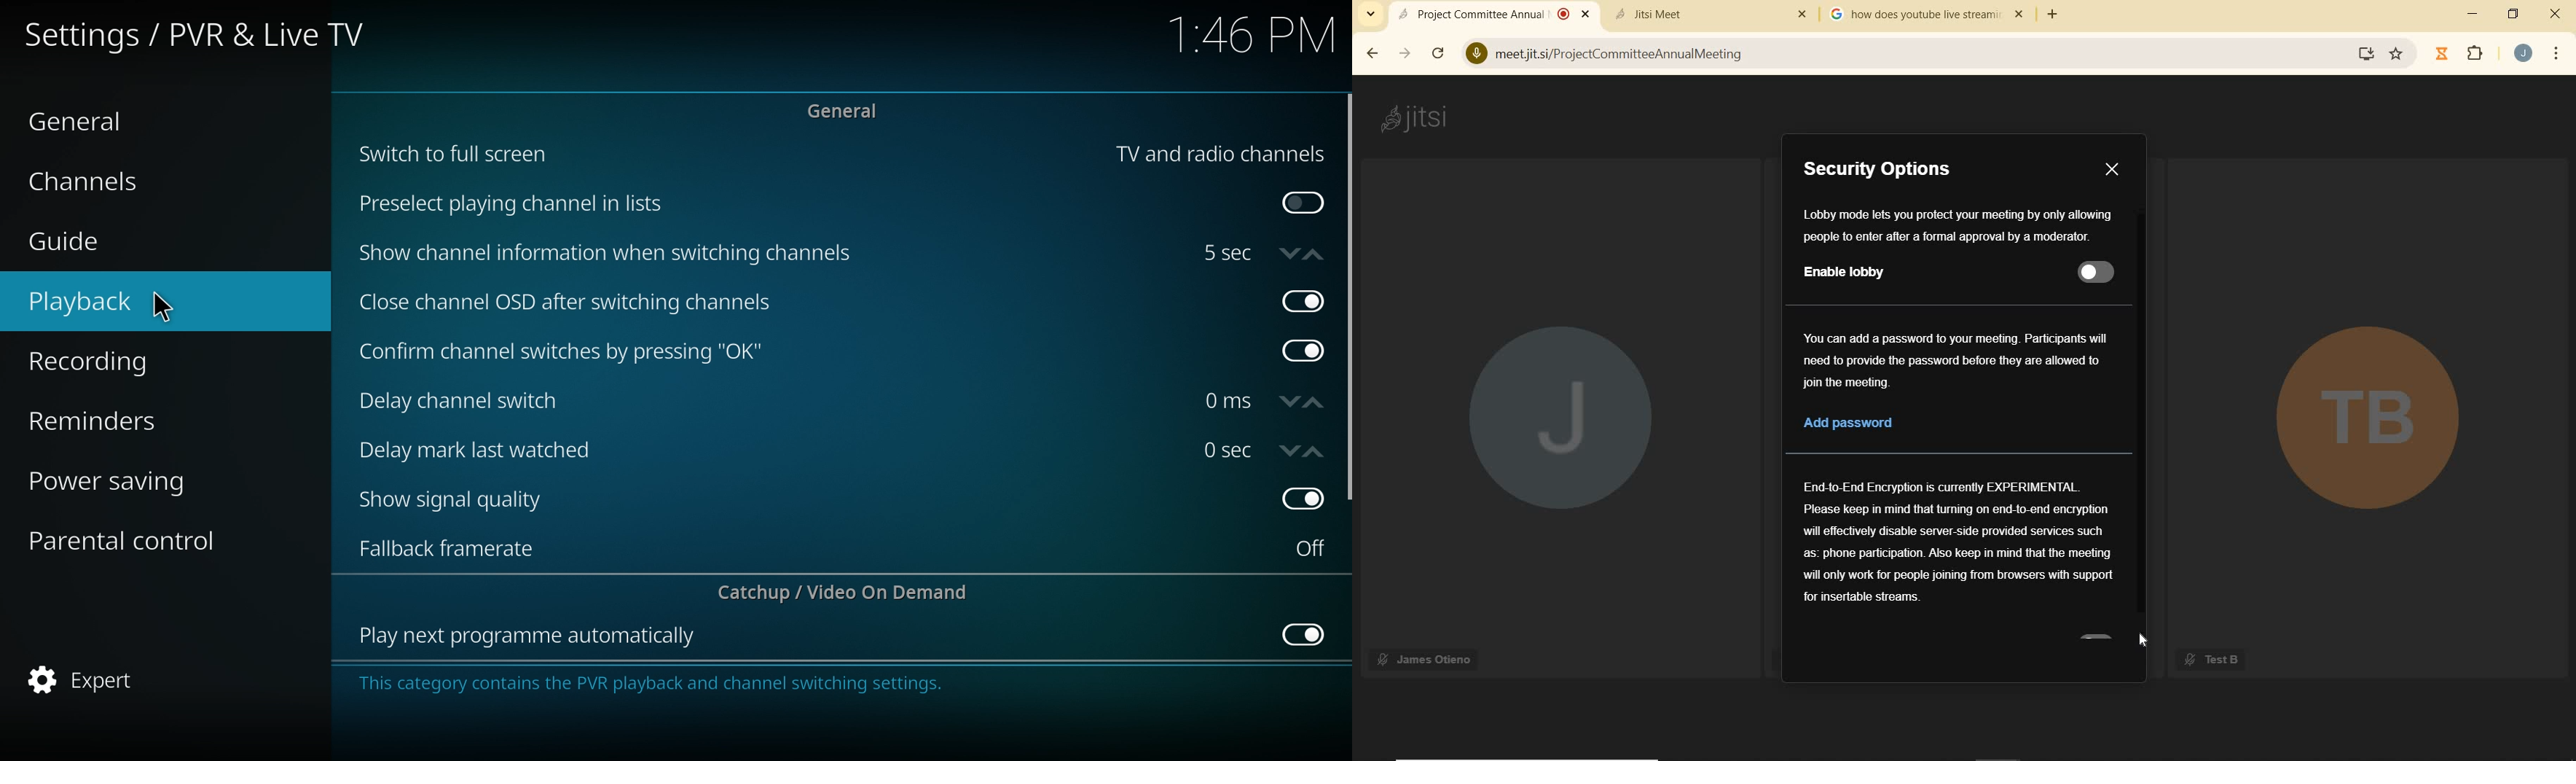  What do you see at coordinates (127, 418) in the screenshot?
I see `reminders` at bounding box center [127, 418].